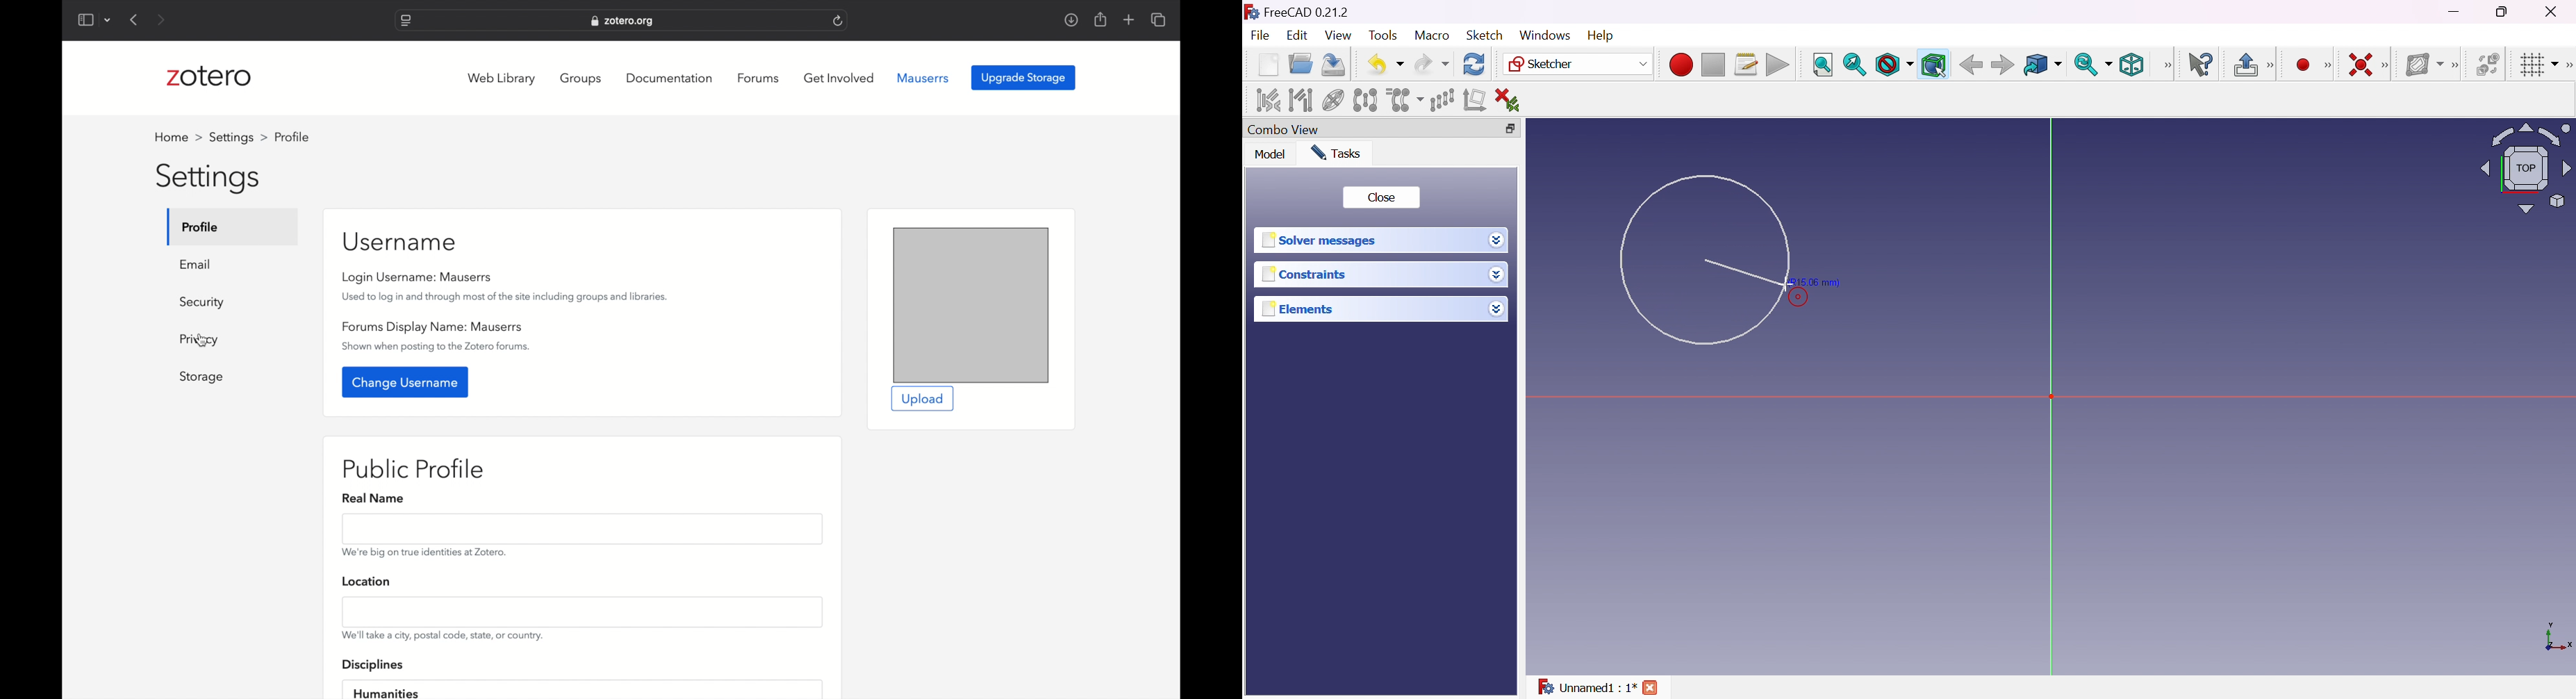  Describe the element at coordinates (444, 636) in the screenshot. I see `we'll take a city, postal code, state or country` at that location.